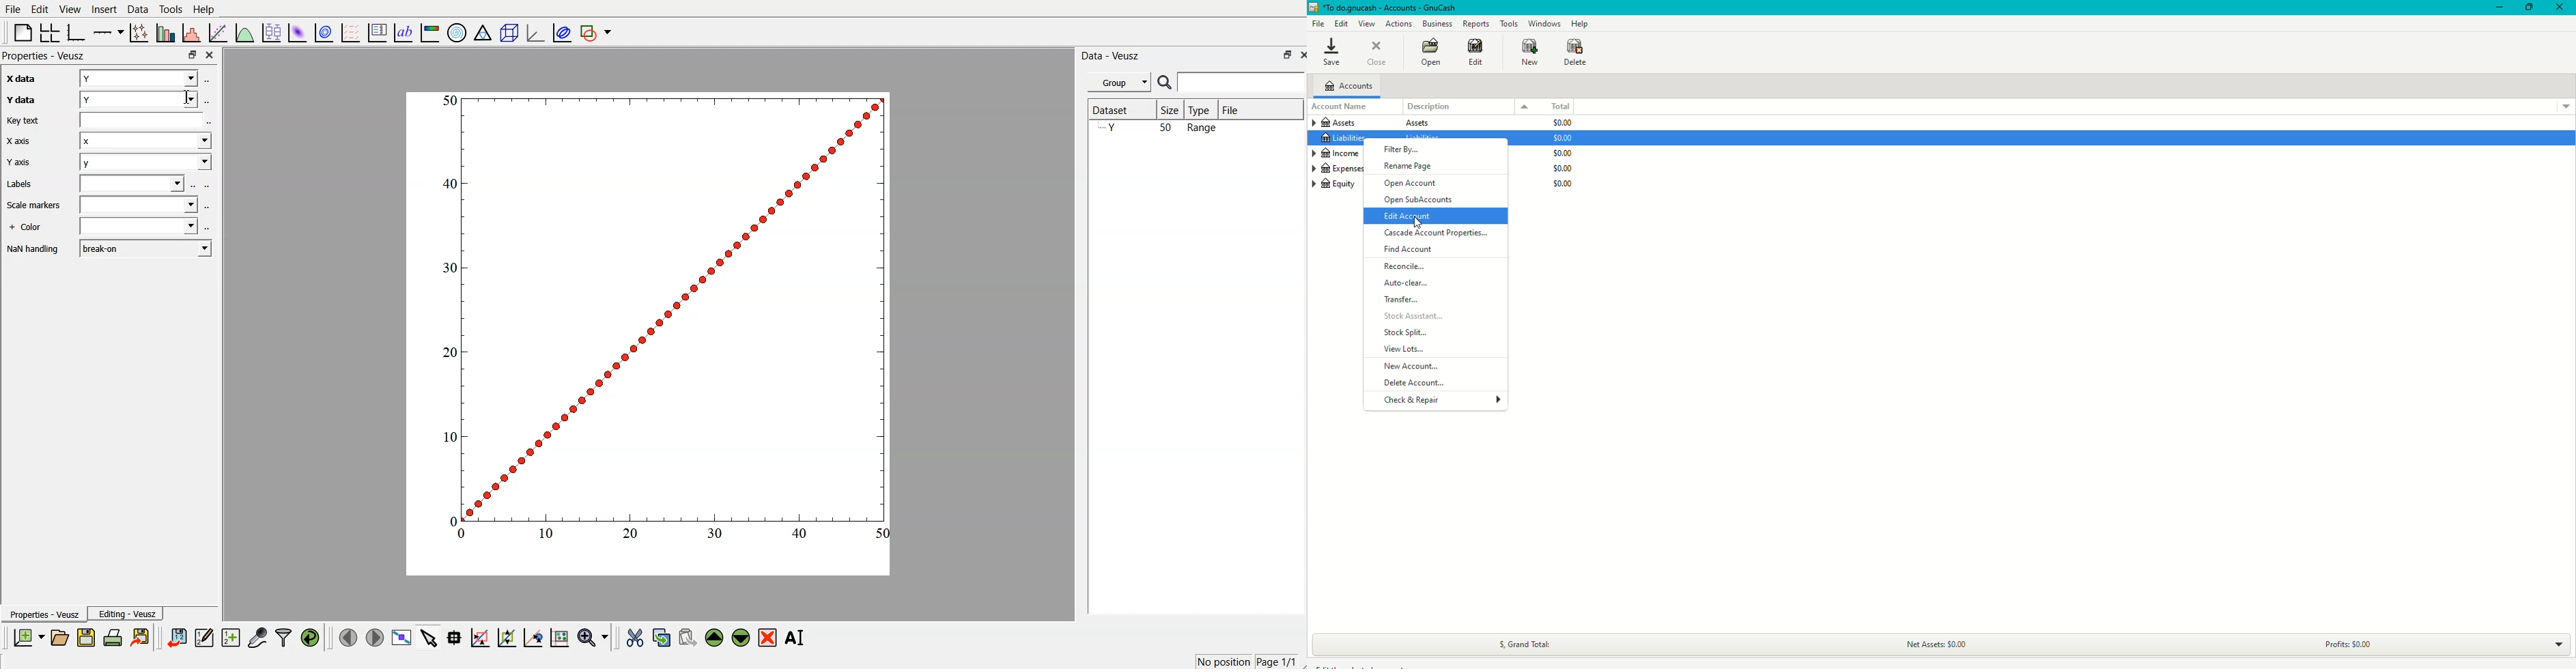  Describe the element at coordinates (533, 638) in the screenshot. I see `recenter graph axes` at that location.